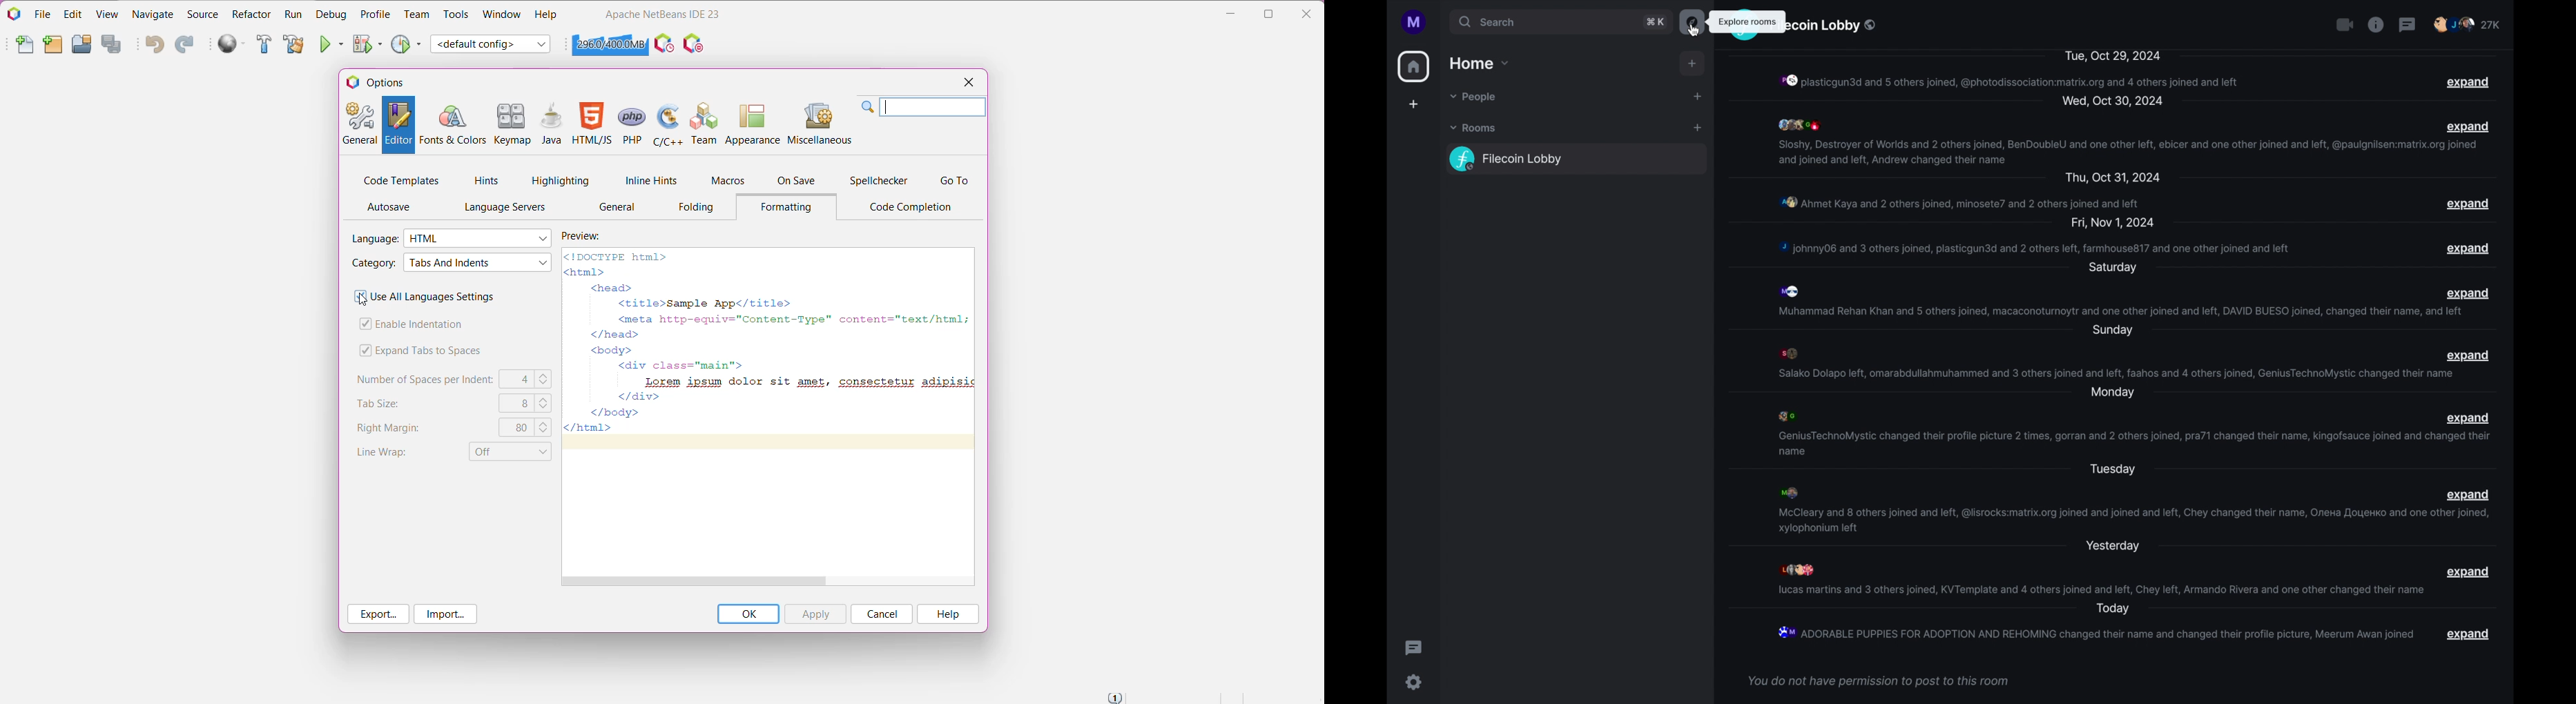 The height and width of the screenshot is (728, 2576). I want to click on explore rooms, so click(1691, 22).